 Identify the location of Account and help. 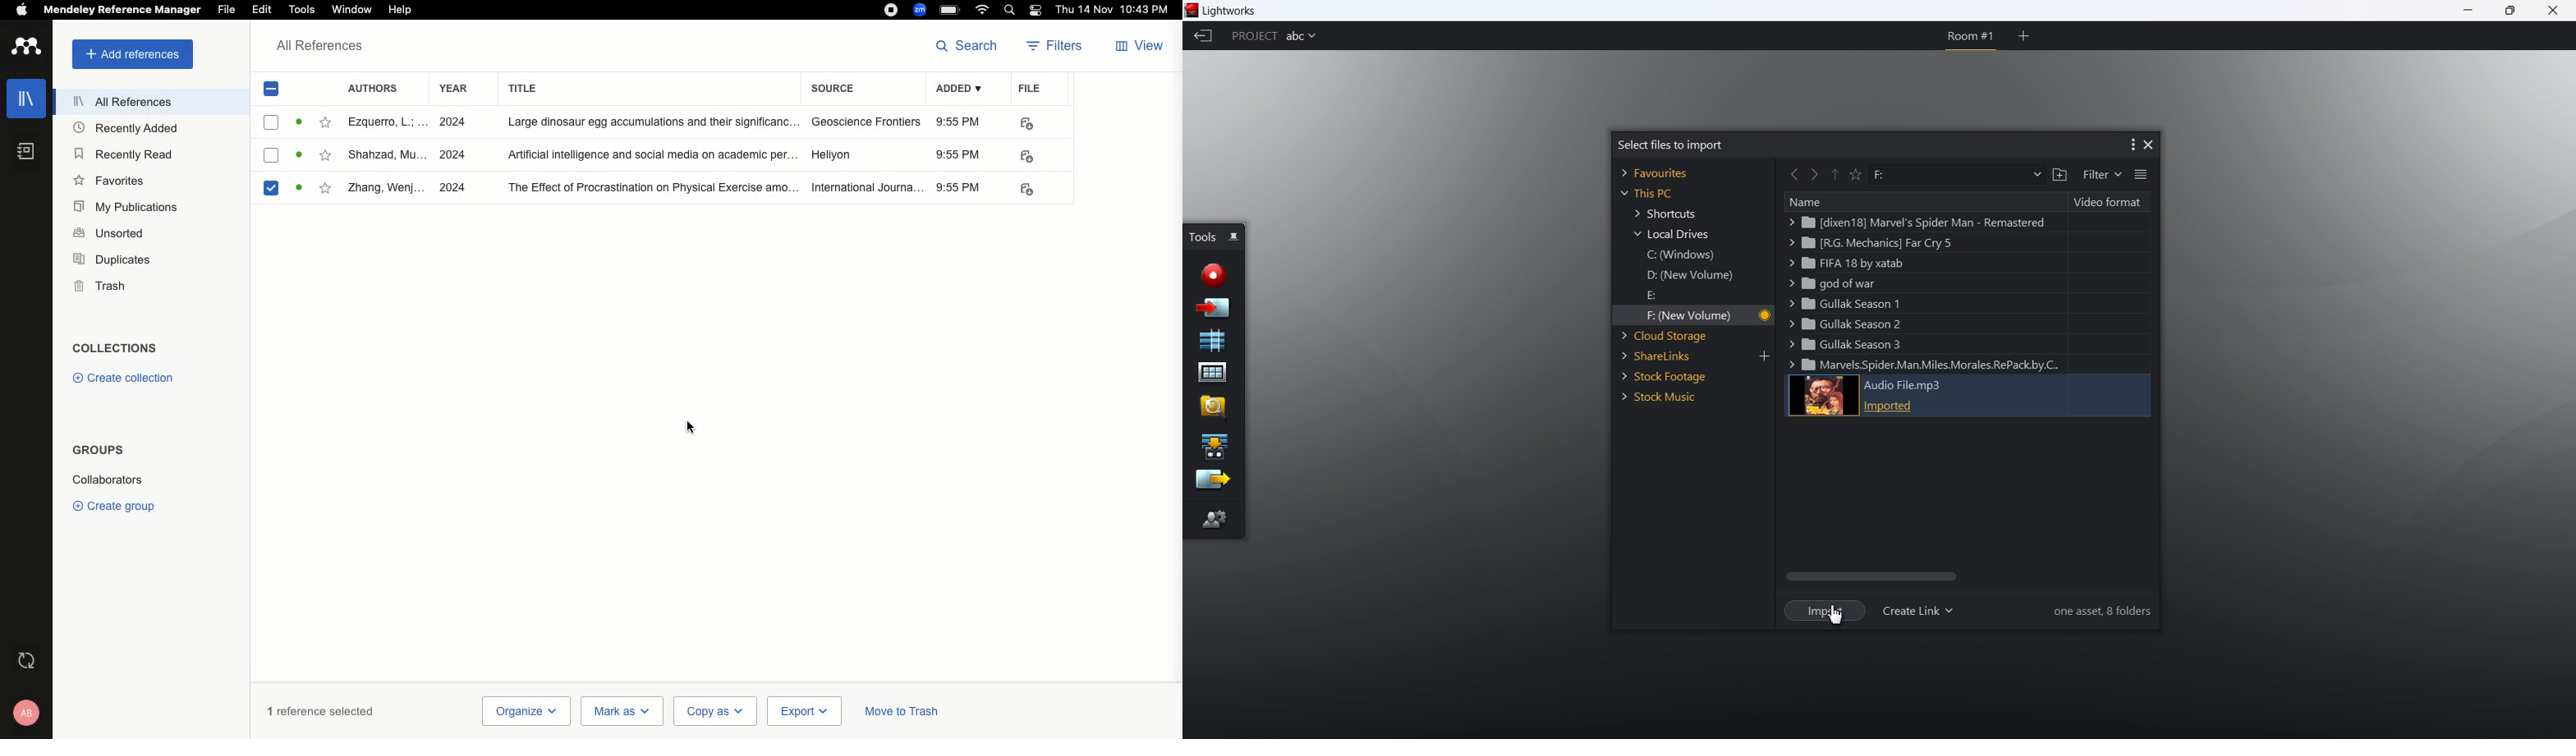
(28, 713).